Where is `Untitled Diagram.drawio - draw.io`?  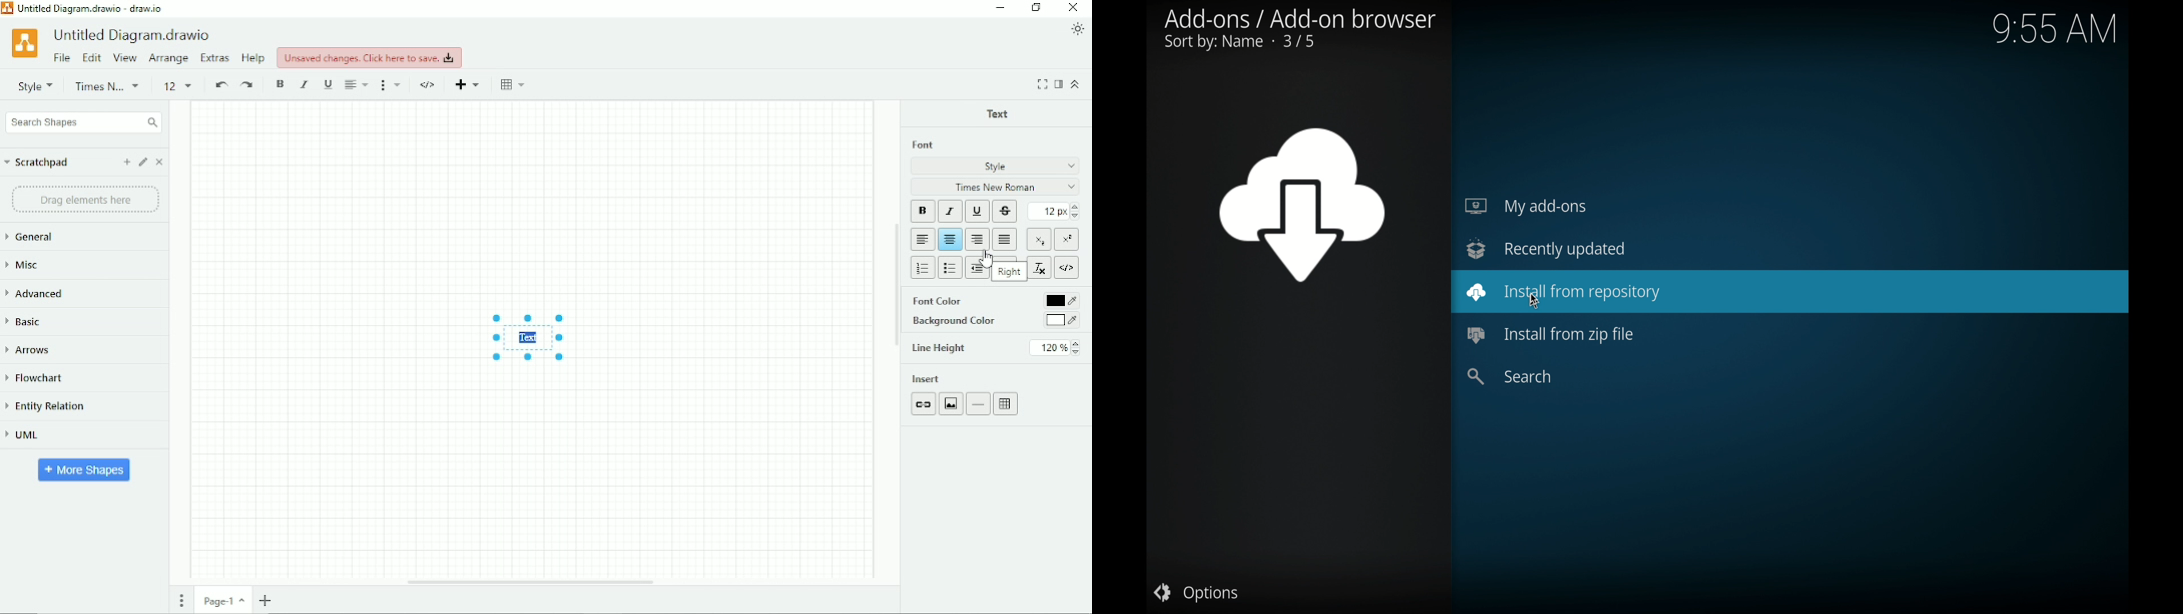
Untitled Diagram.drawio - draw.io is located at coordinates (90, 9).